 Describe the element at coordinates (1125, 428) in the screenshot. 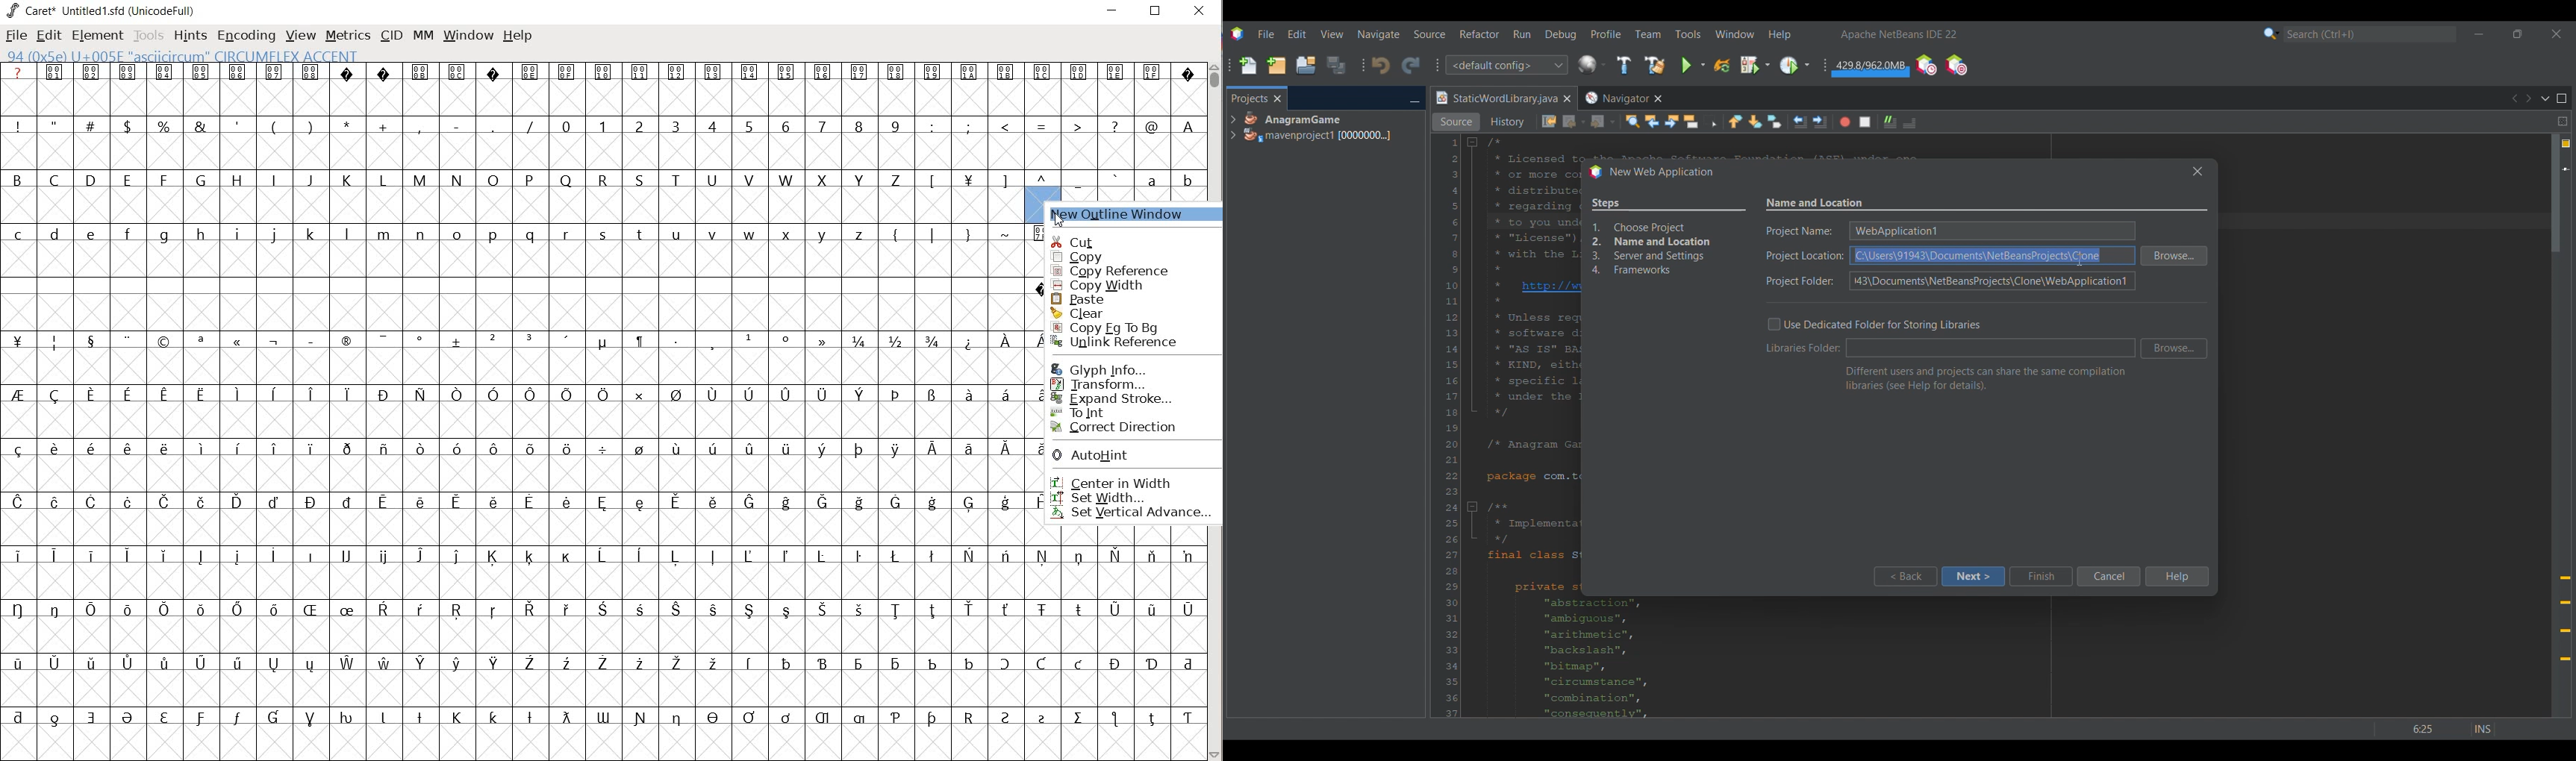

I see `correct direction` at that location.